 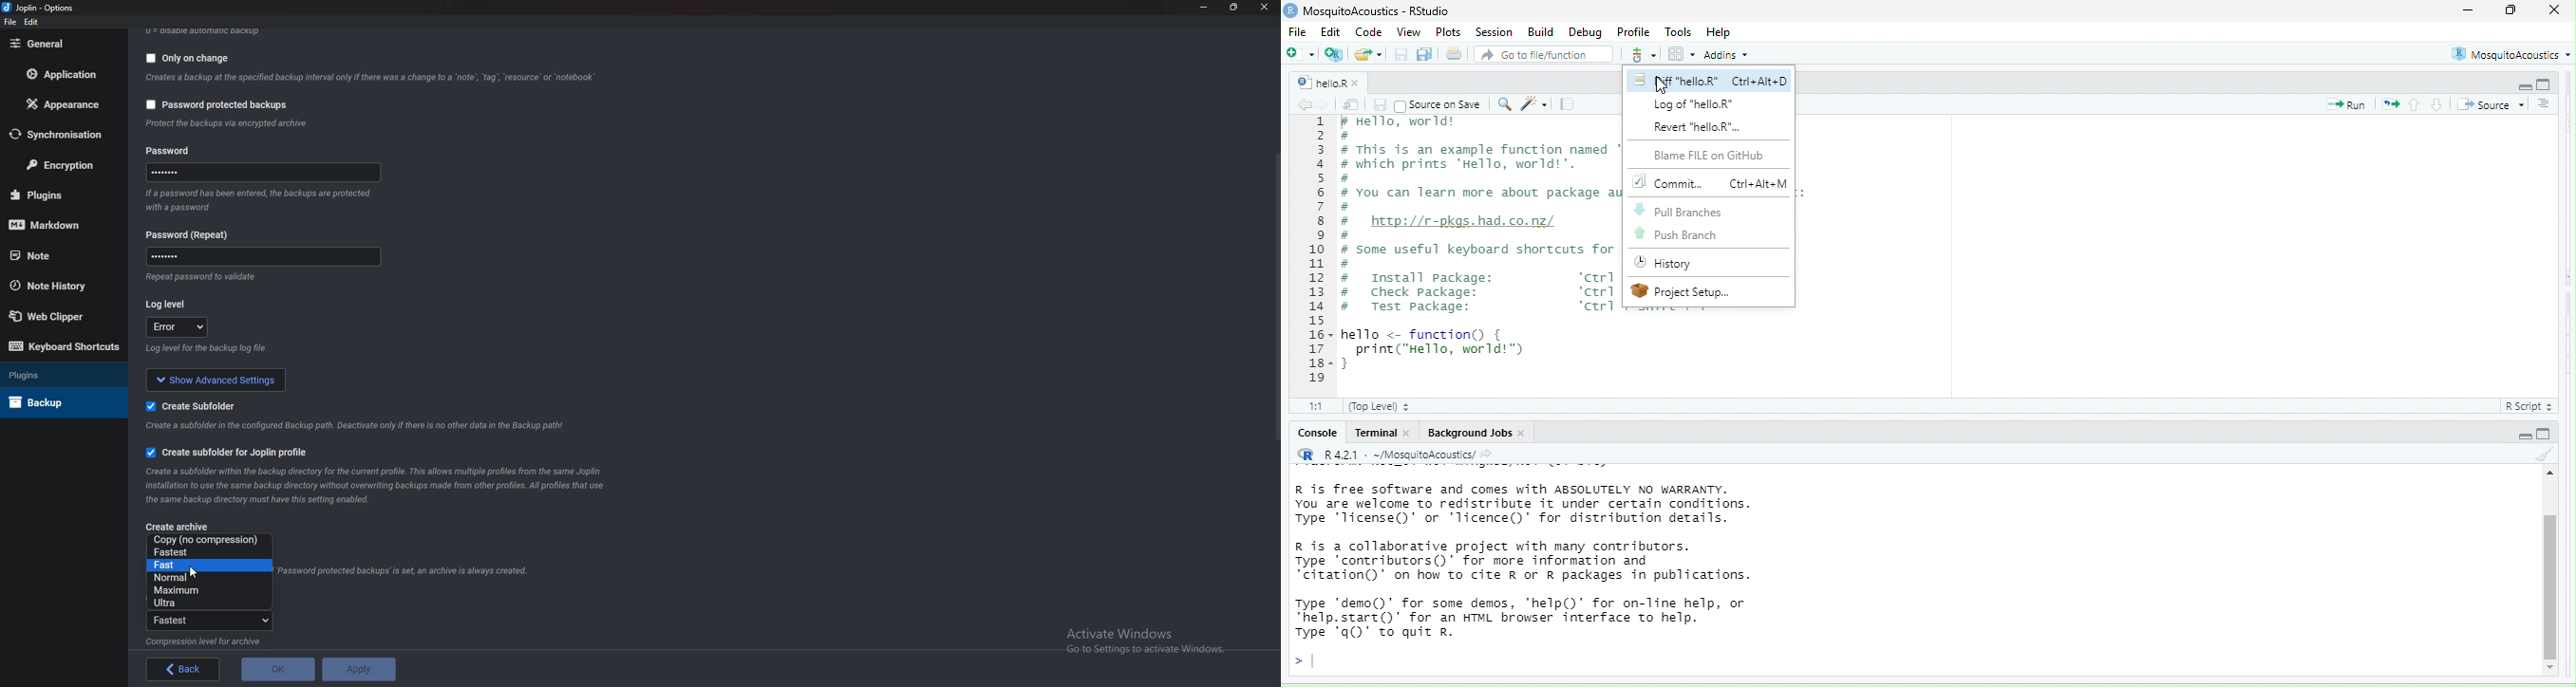 What do you see at coordinates (1424, 54) in the screenshot?
I see `save all open documents` at bounding box center [1424, 54].